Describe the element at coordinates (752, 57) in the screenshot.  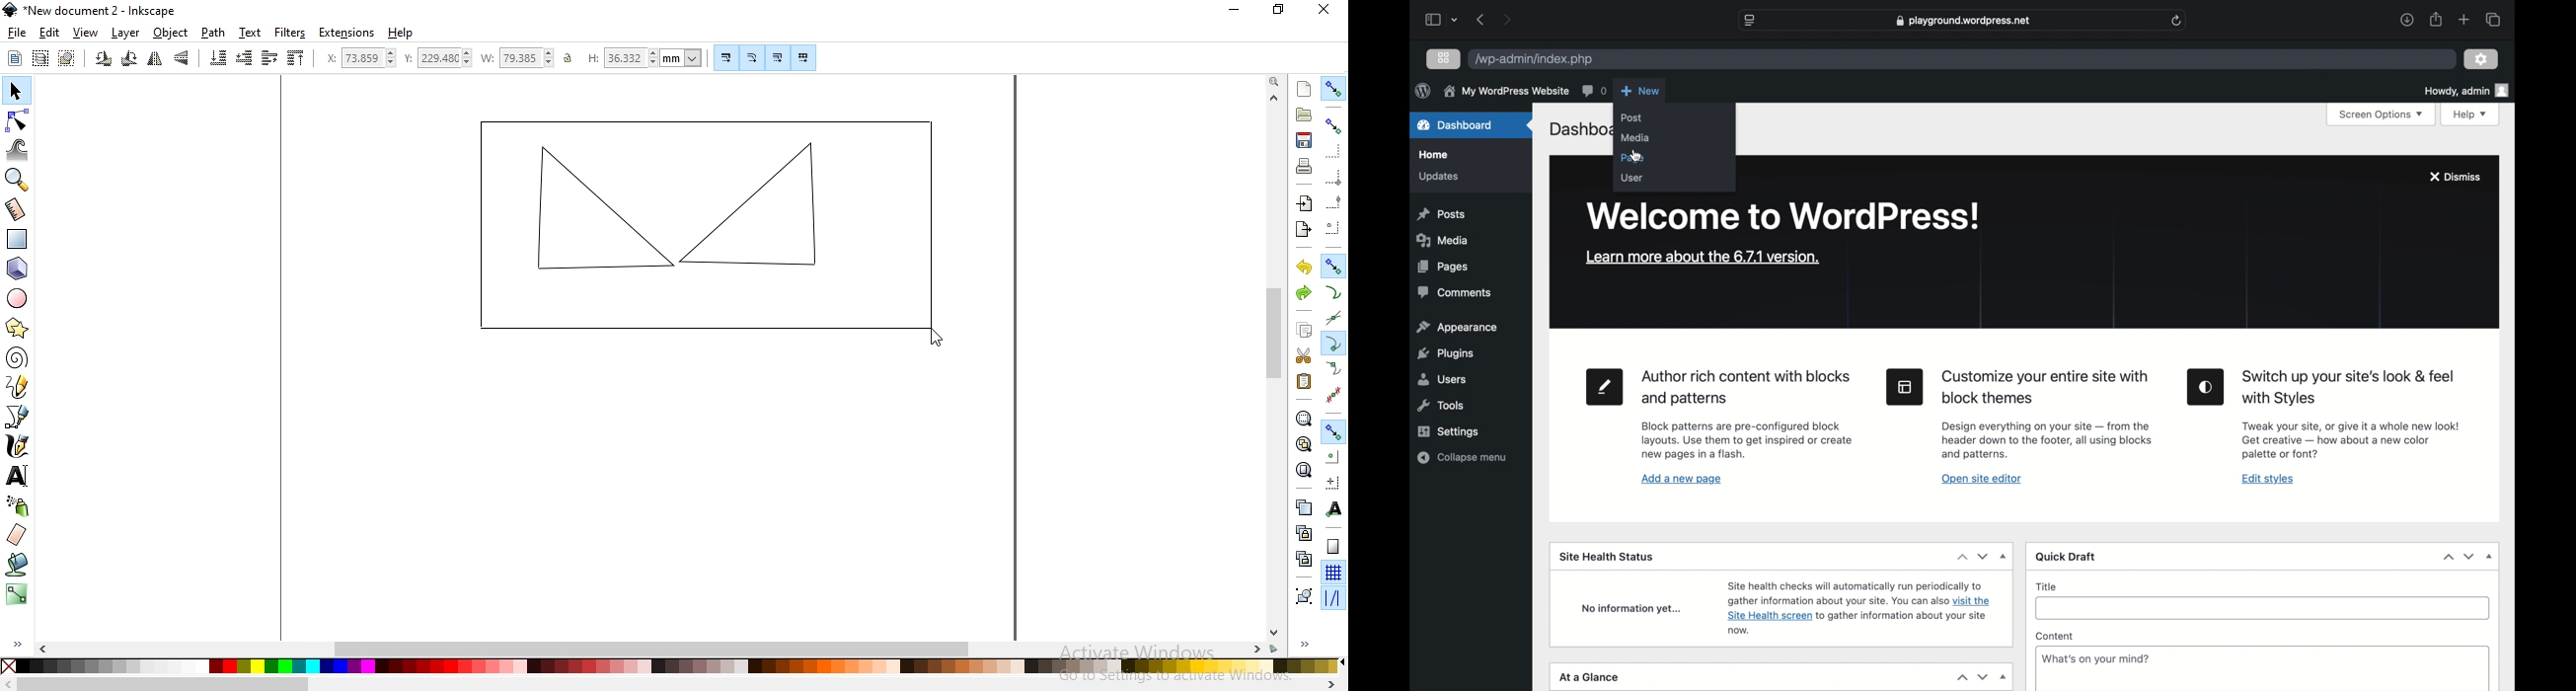
I see `scale radii of rounded corners` at that location.